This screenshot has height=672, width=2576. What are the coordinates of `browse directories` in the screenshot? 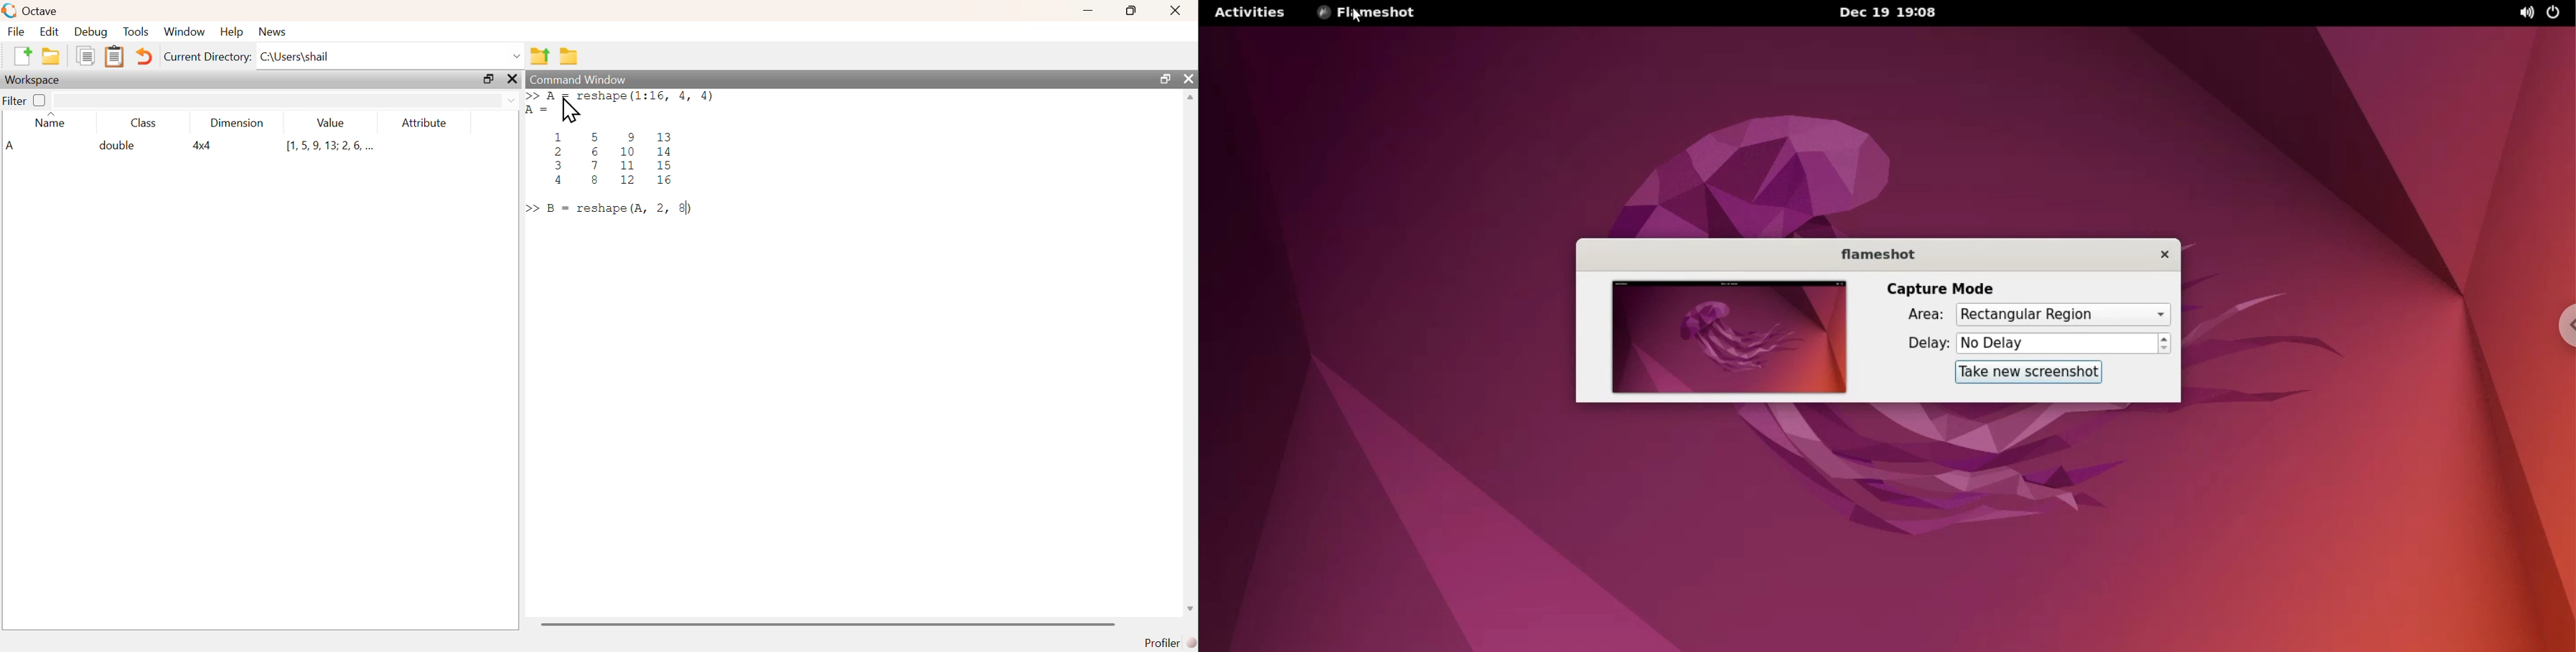 It's located at (570, 57).